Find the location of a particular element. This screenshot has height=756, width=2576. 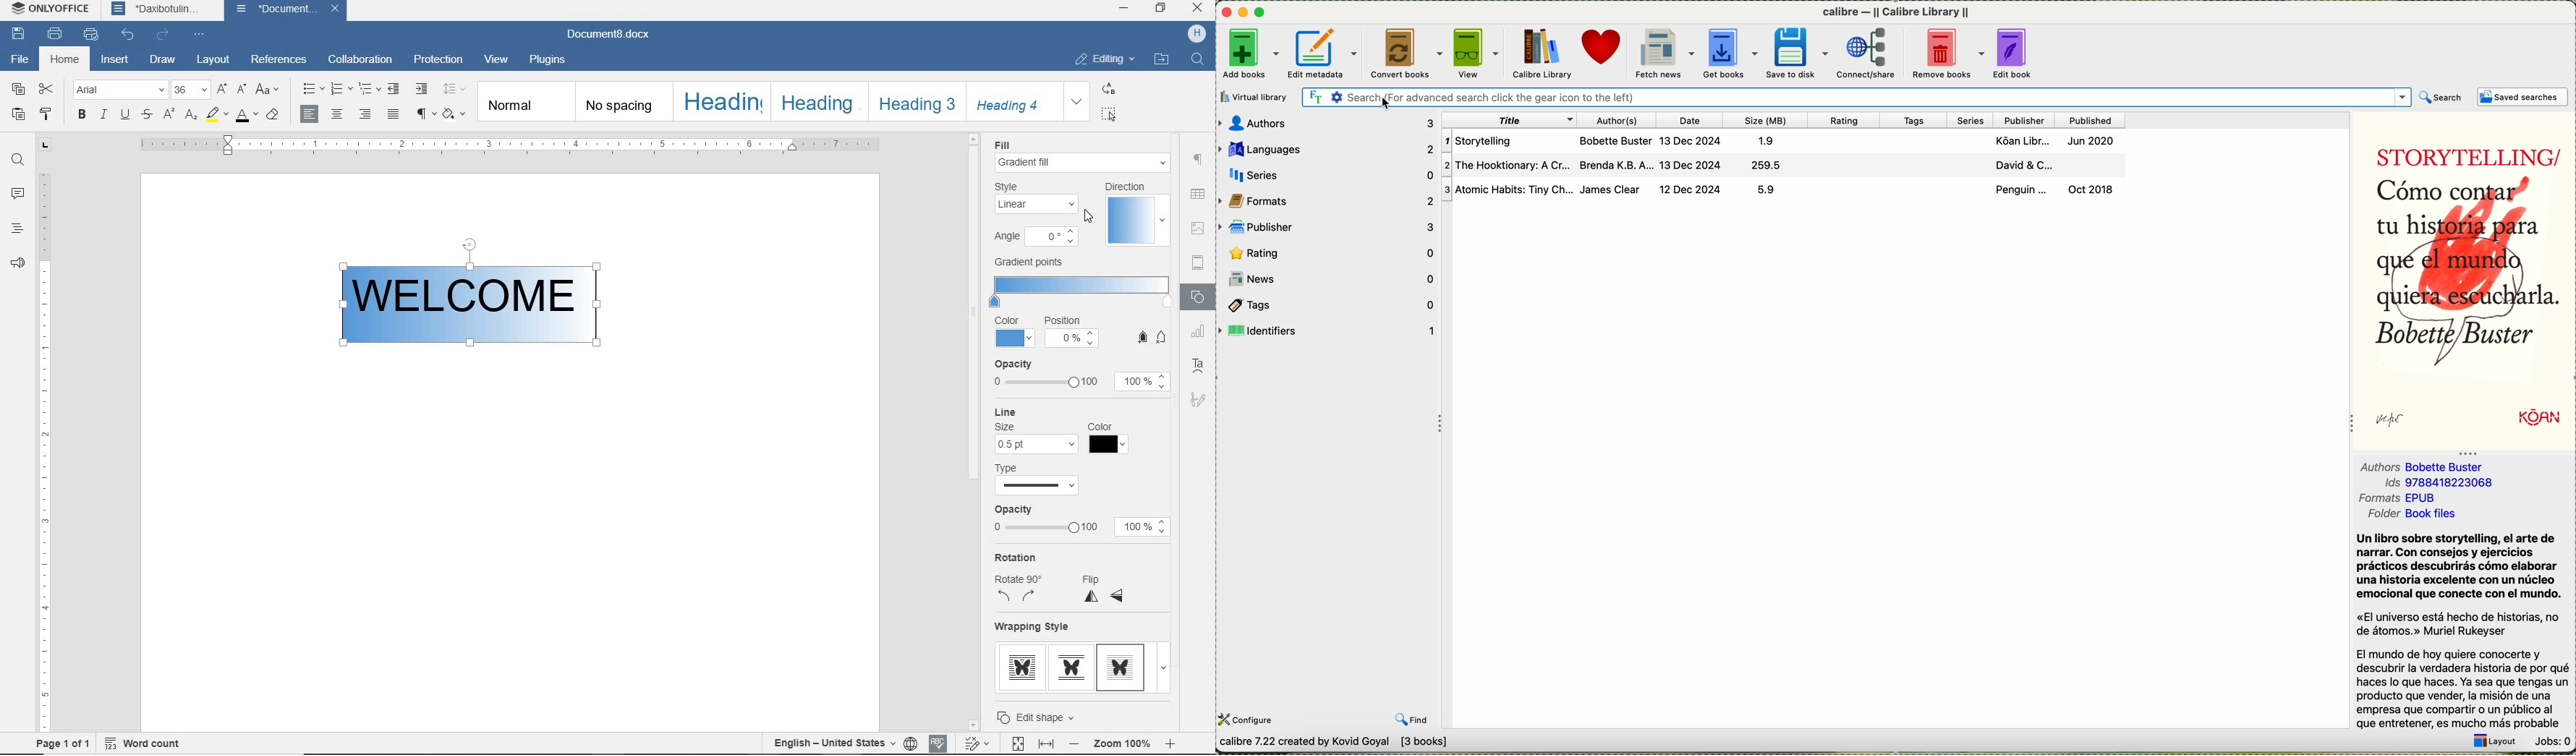

1.9 is located at coordinates (1771, 140).